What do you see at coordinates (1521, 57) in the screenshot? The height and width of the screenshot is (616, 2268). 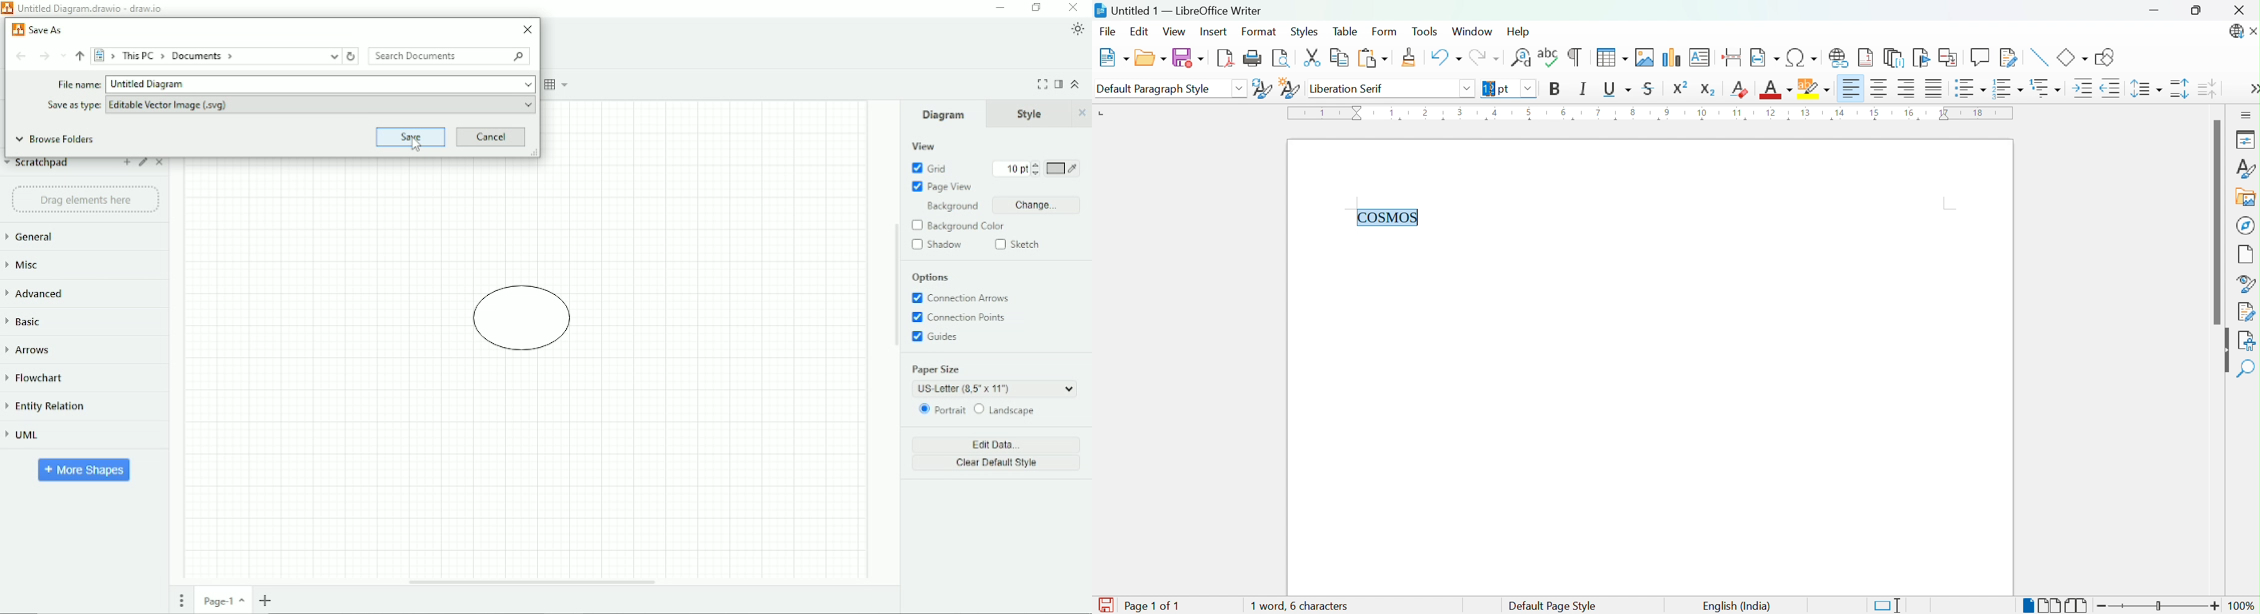 I see `Find and Replace` at bounding box center [1521, 57].